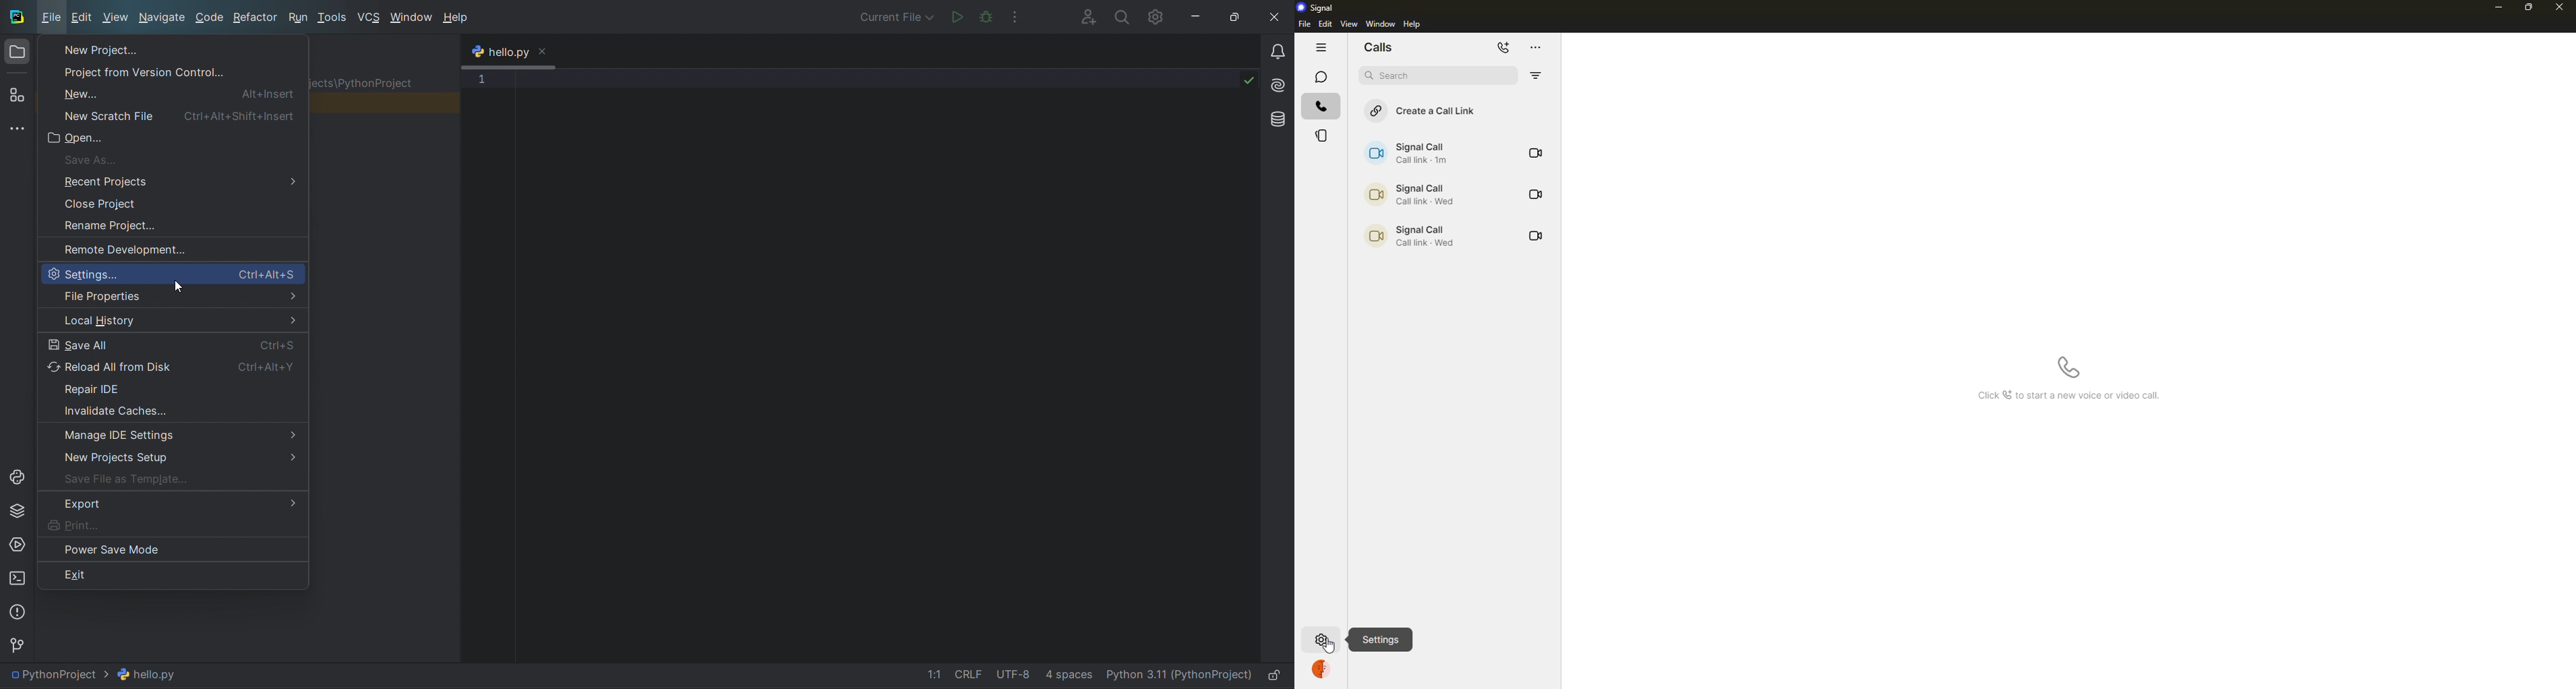  I want to click on add, so click(1502, 47).